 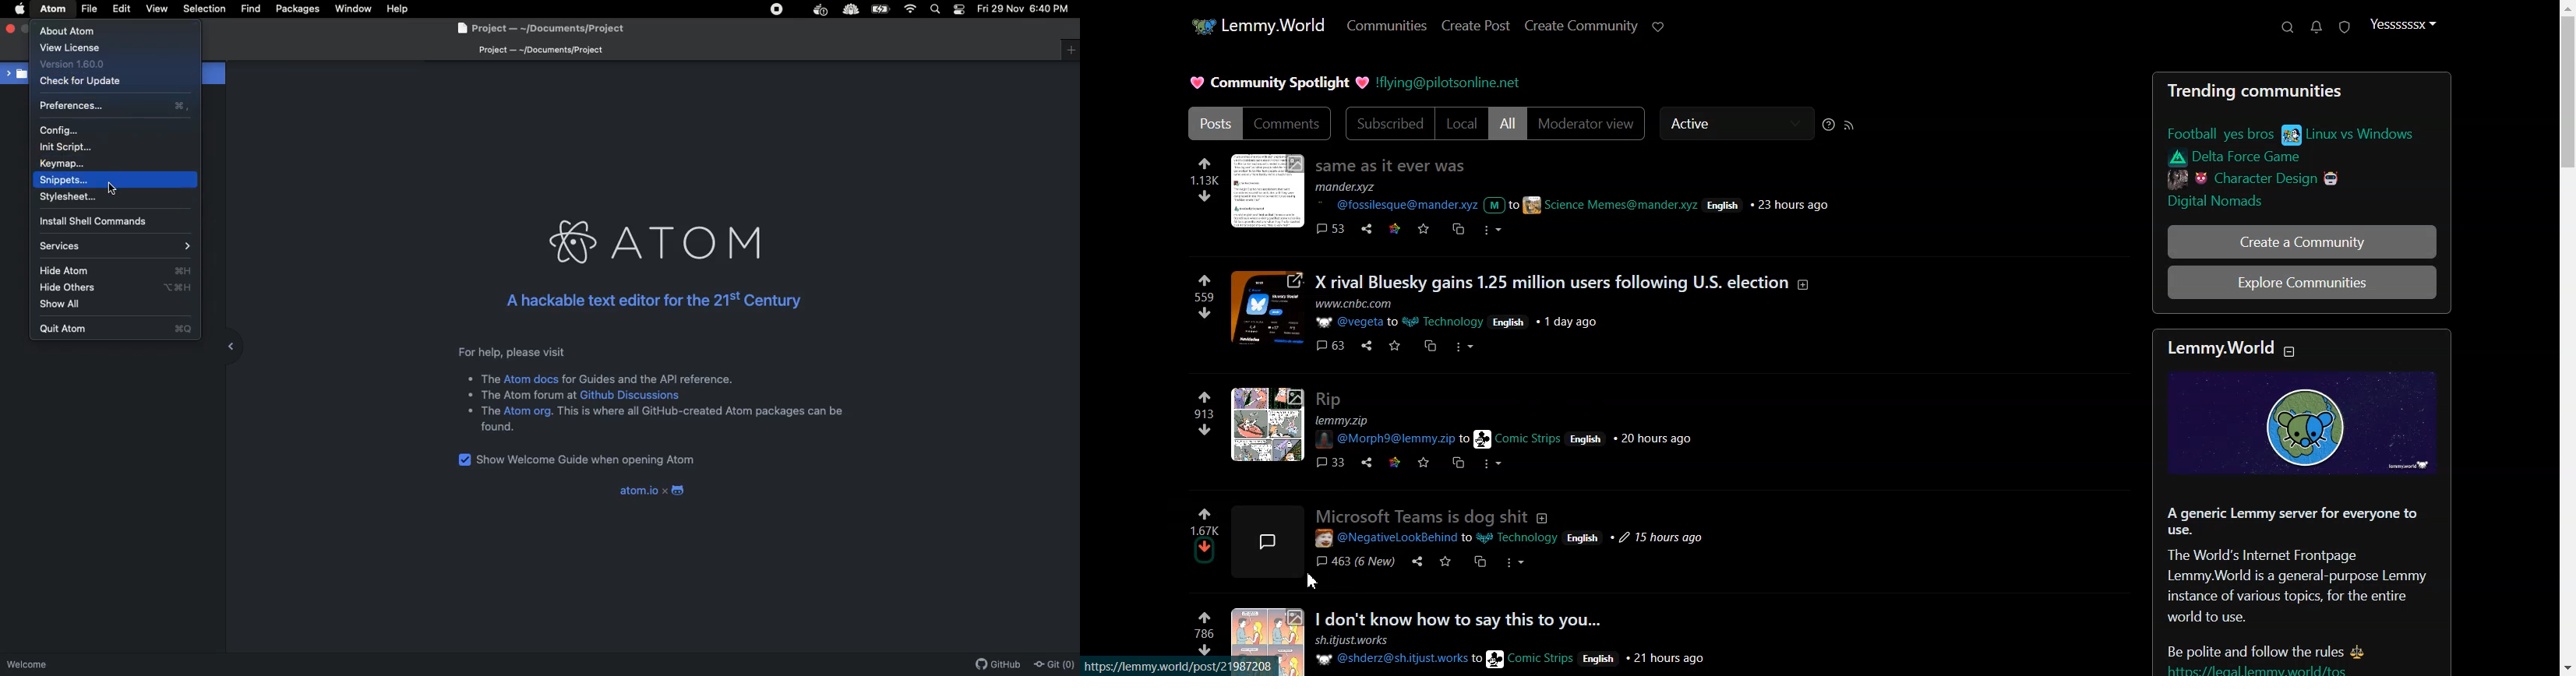 I want to click on All, so click(x=1507, y=123).